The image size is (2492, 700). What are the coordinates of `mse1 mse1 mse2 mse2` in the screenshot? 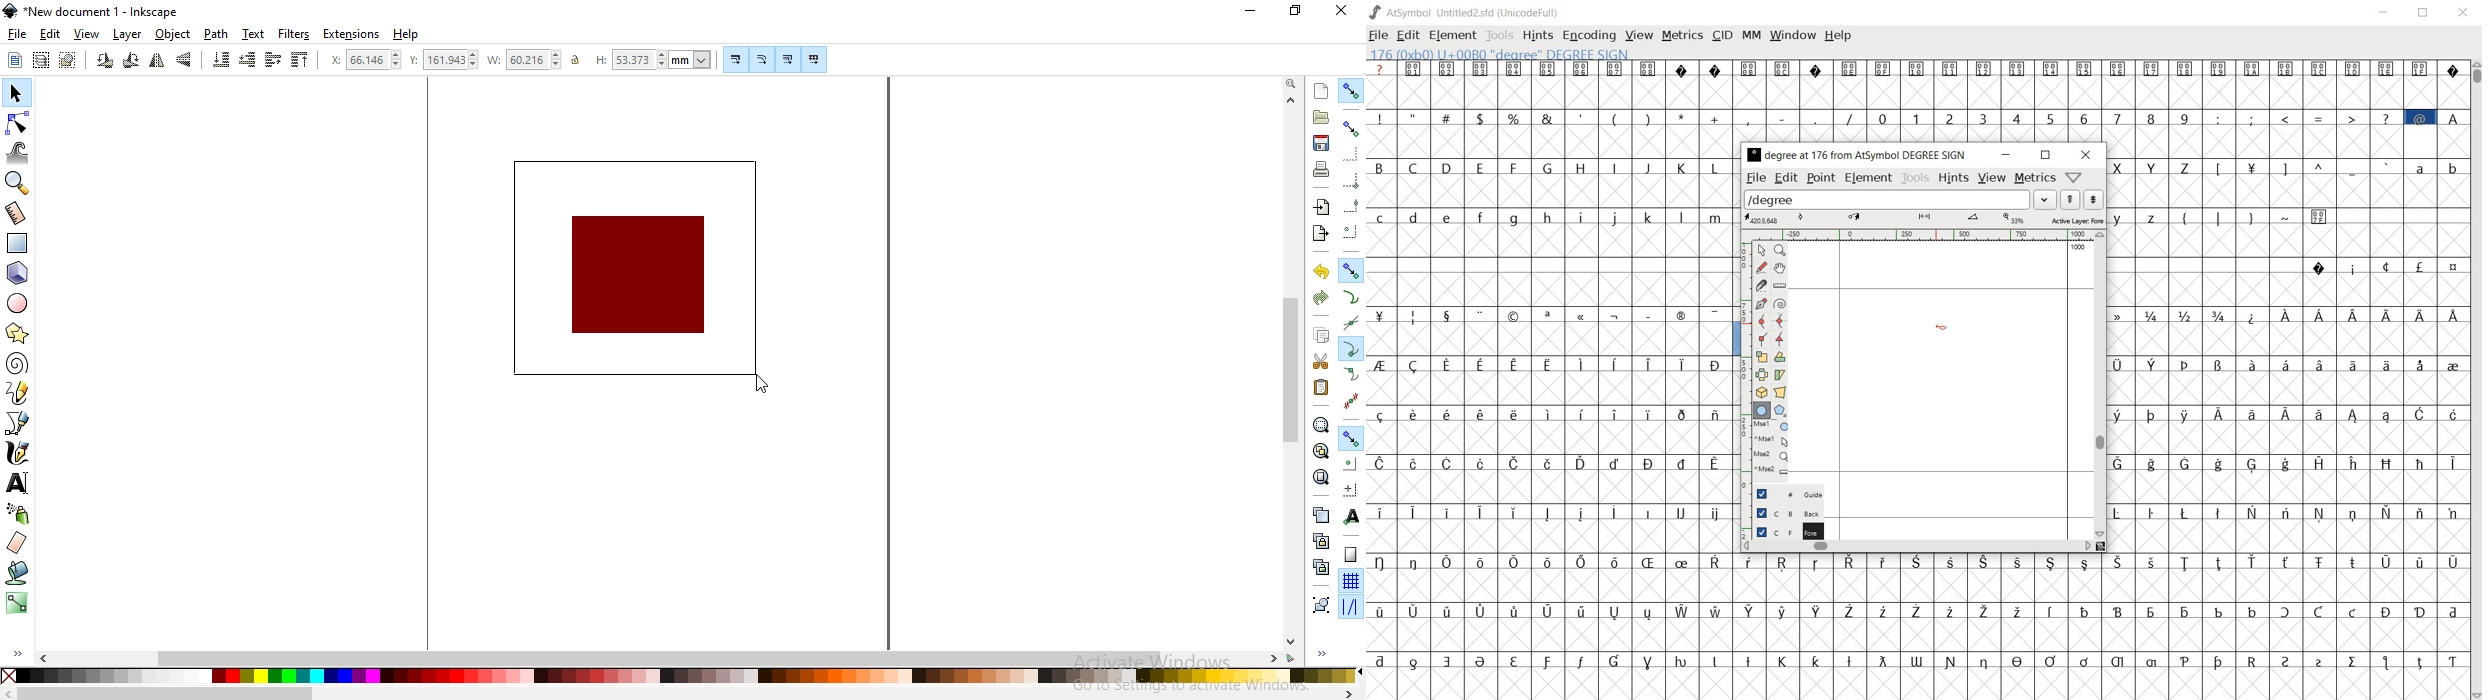 It's located at (1766, 451).